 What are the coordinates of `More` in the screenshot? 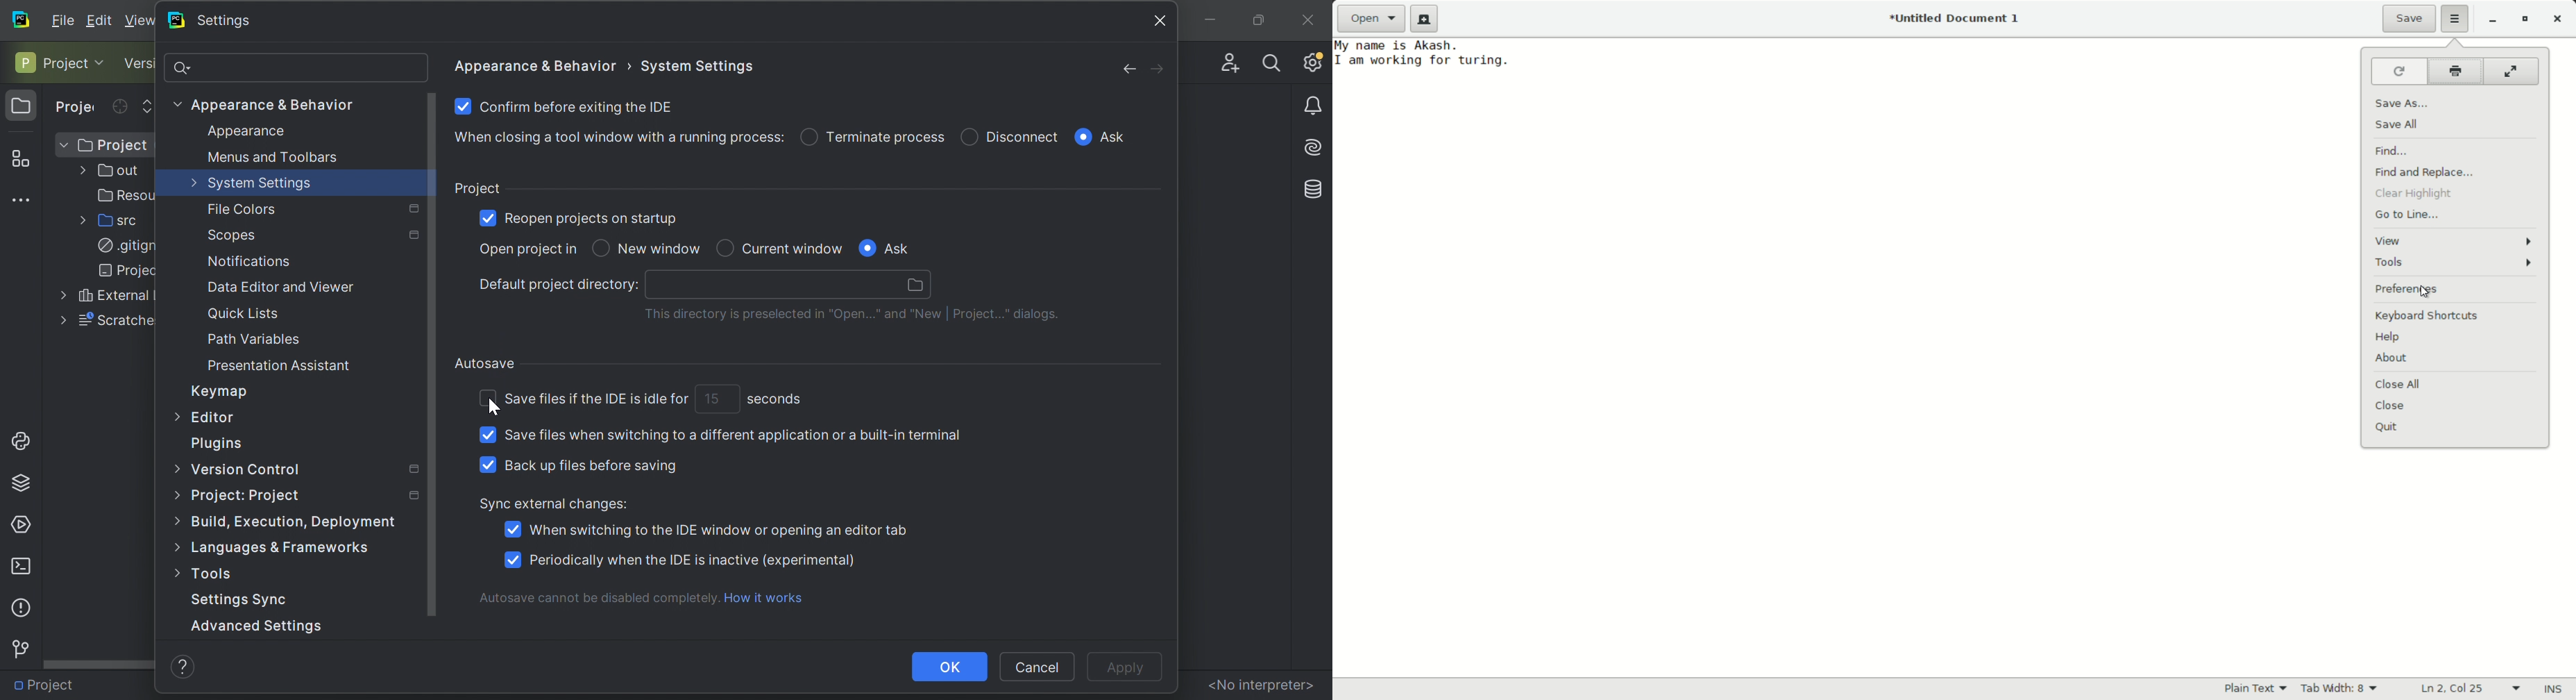 It's located at (174, 415).